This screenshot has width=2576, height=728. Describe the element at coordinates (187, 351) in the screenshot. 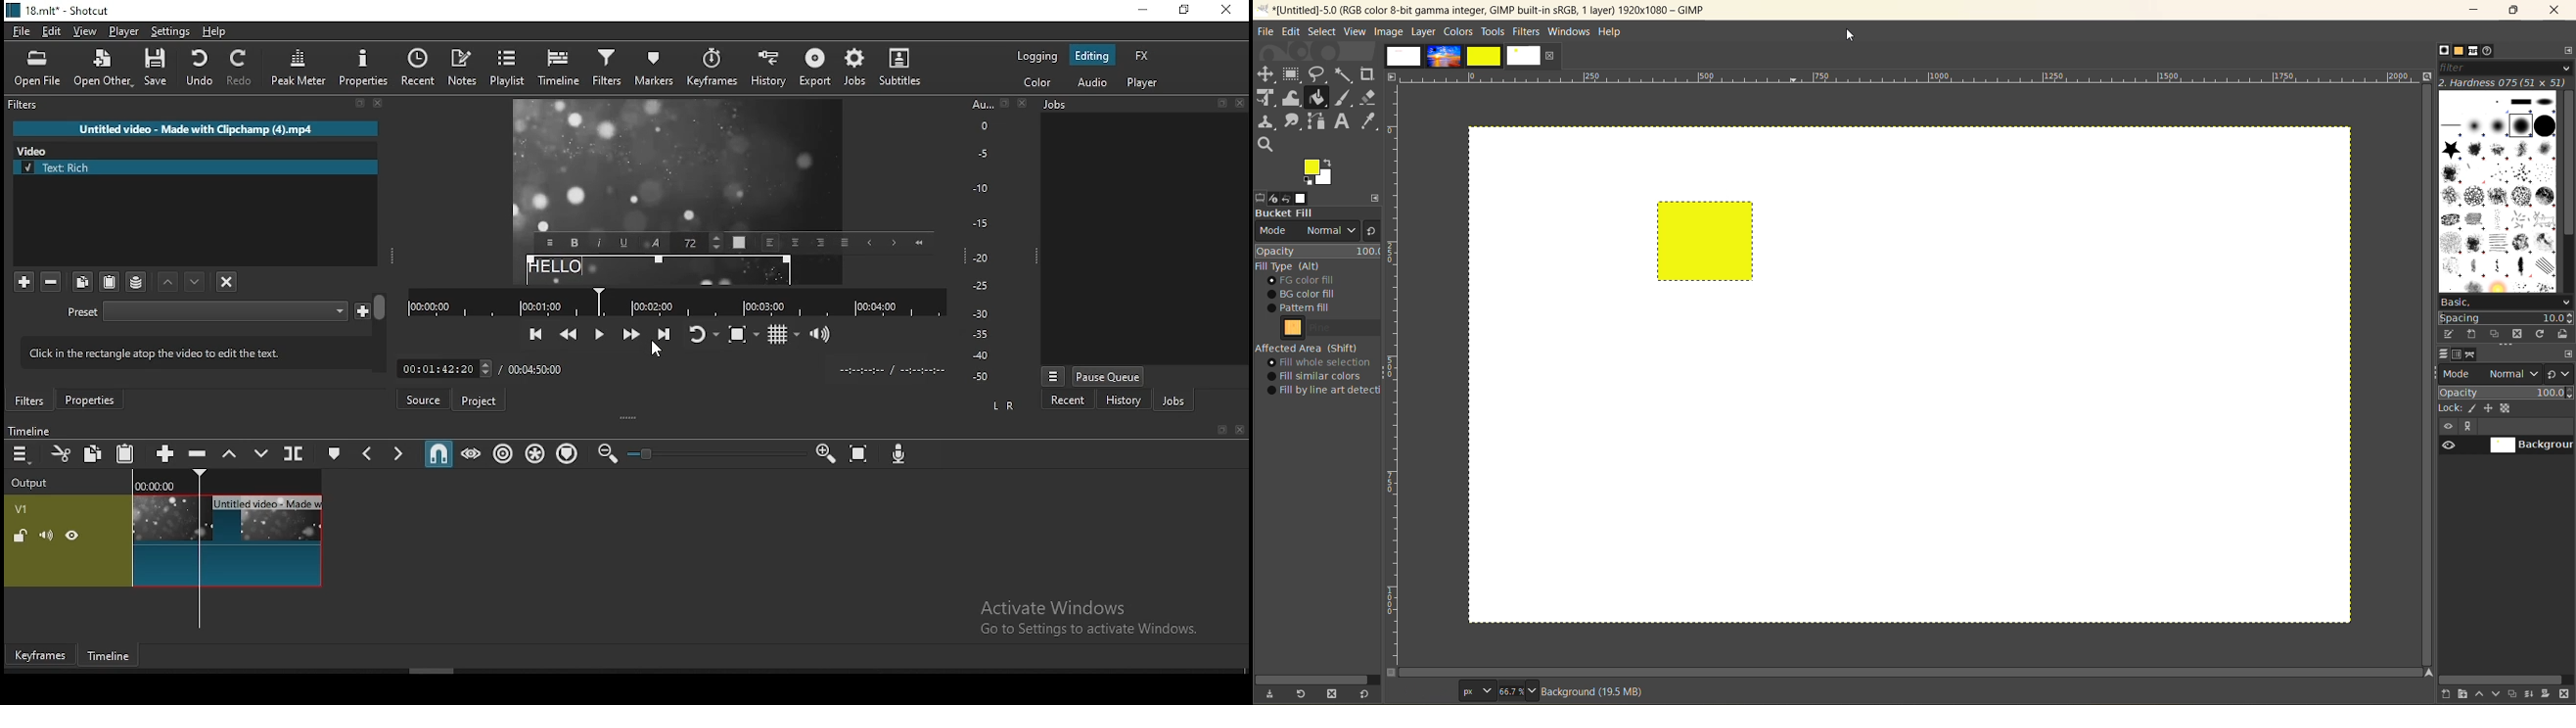

I see `lick in the rectangle atop the video to edit the text.` at that location.